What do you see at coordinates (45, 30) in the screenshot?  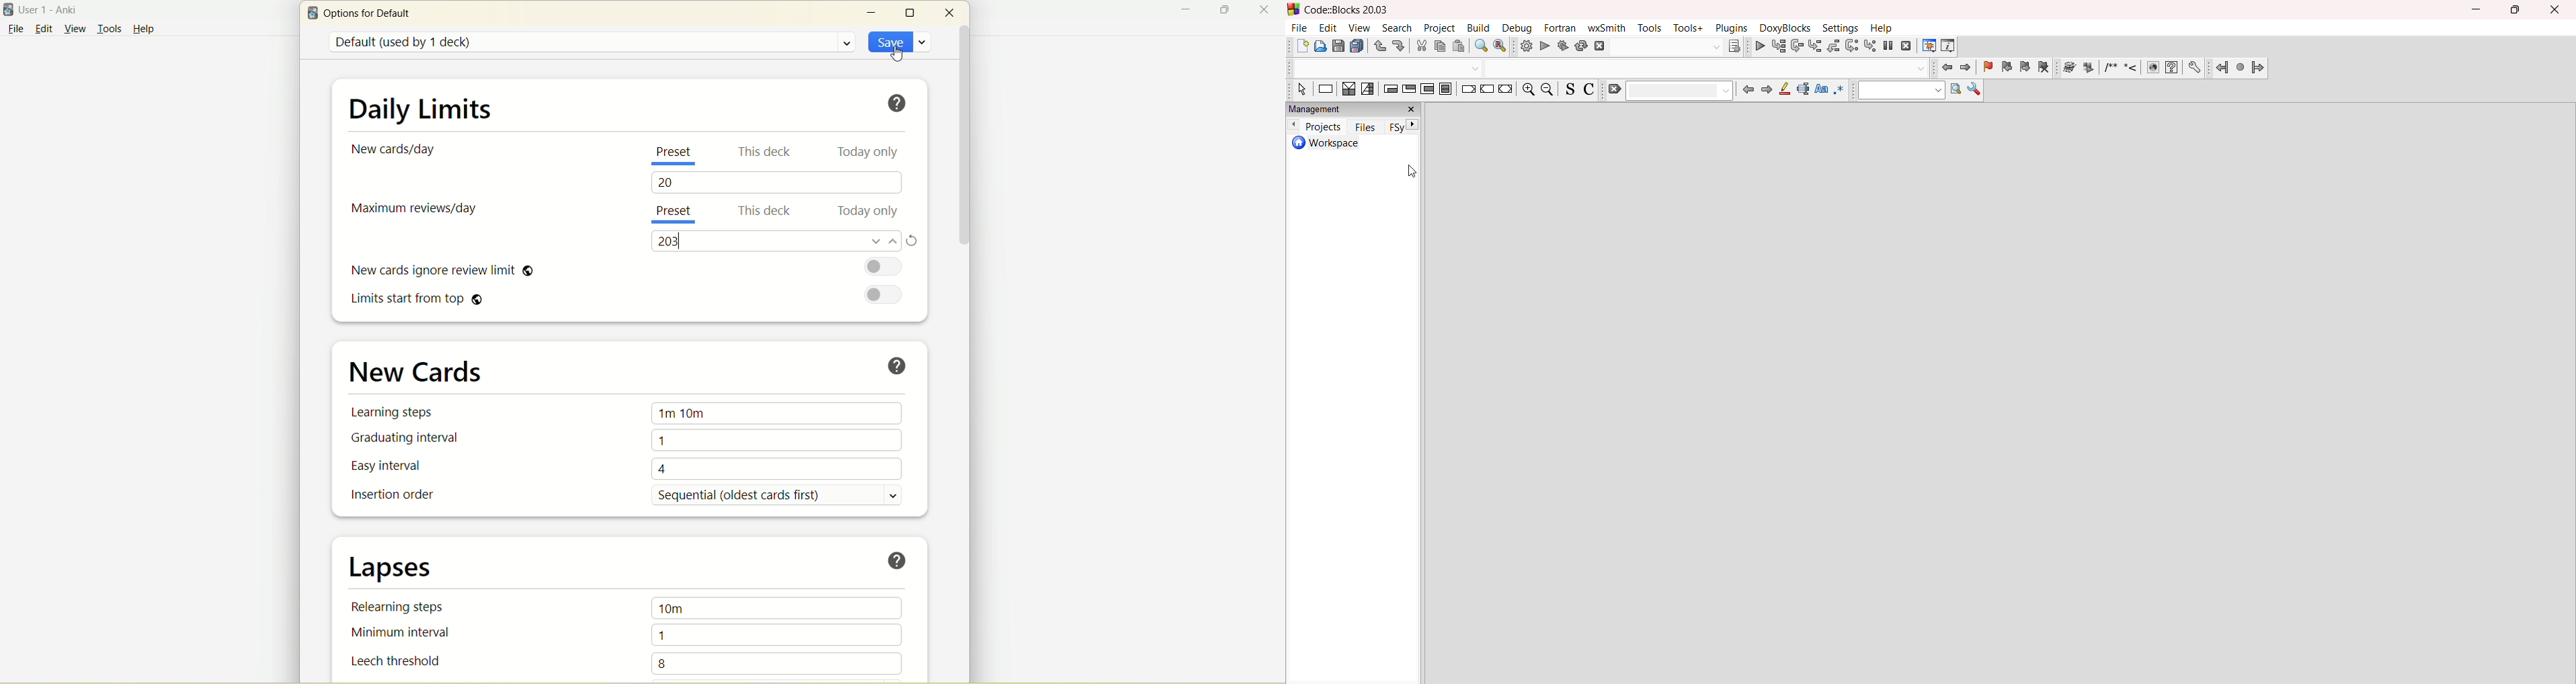 I see `edit` at bounding box center [45, 30].